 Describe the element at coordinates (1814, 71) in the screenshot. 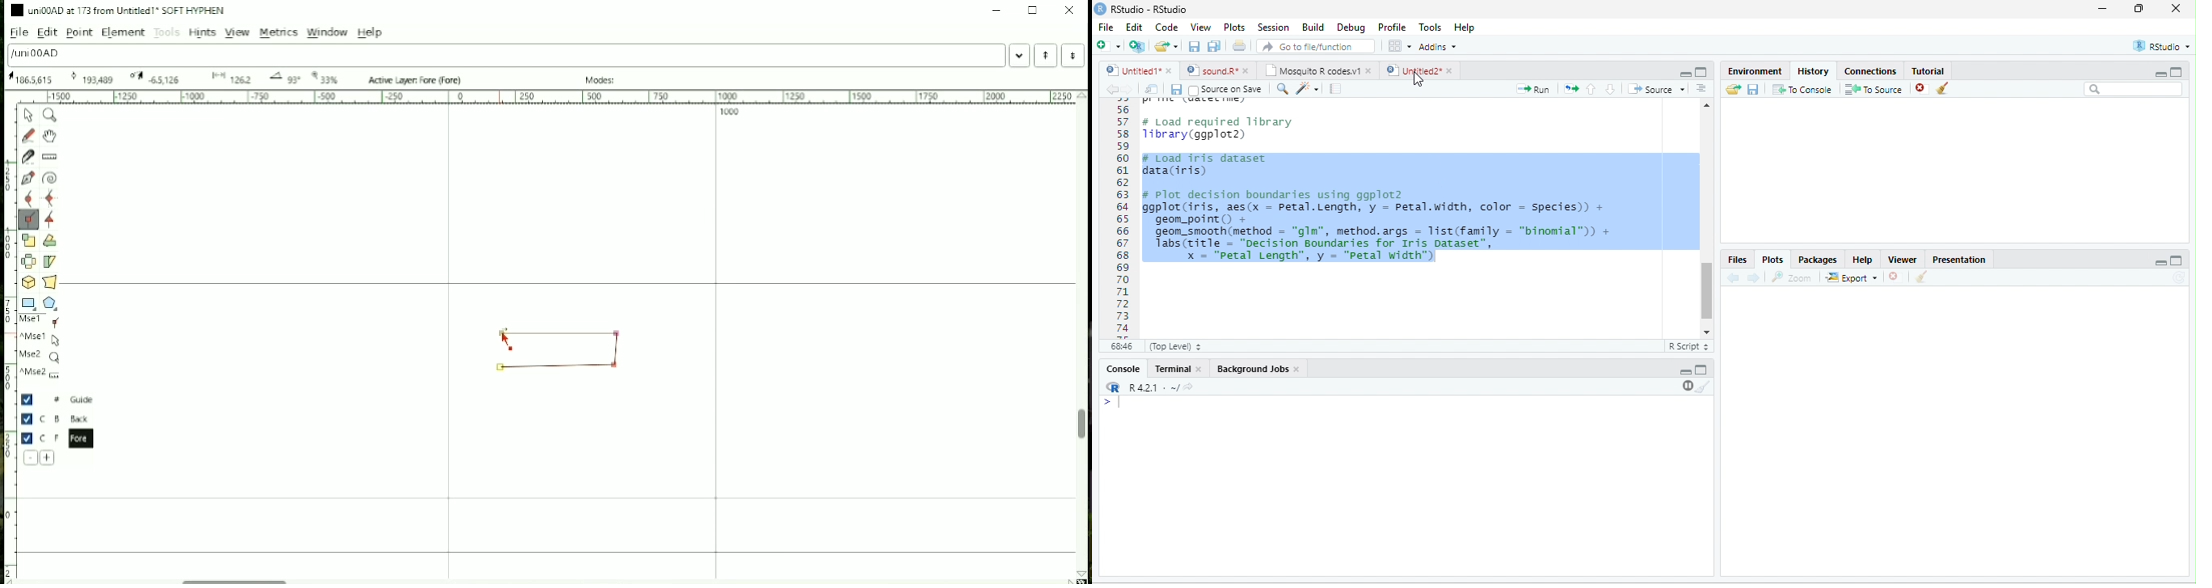

I see `History` at that location.